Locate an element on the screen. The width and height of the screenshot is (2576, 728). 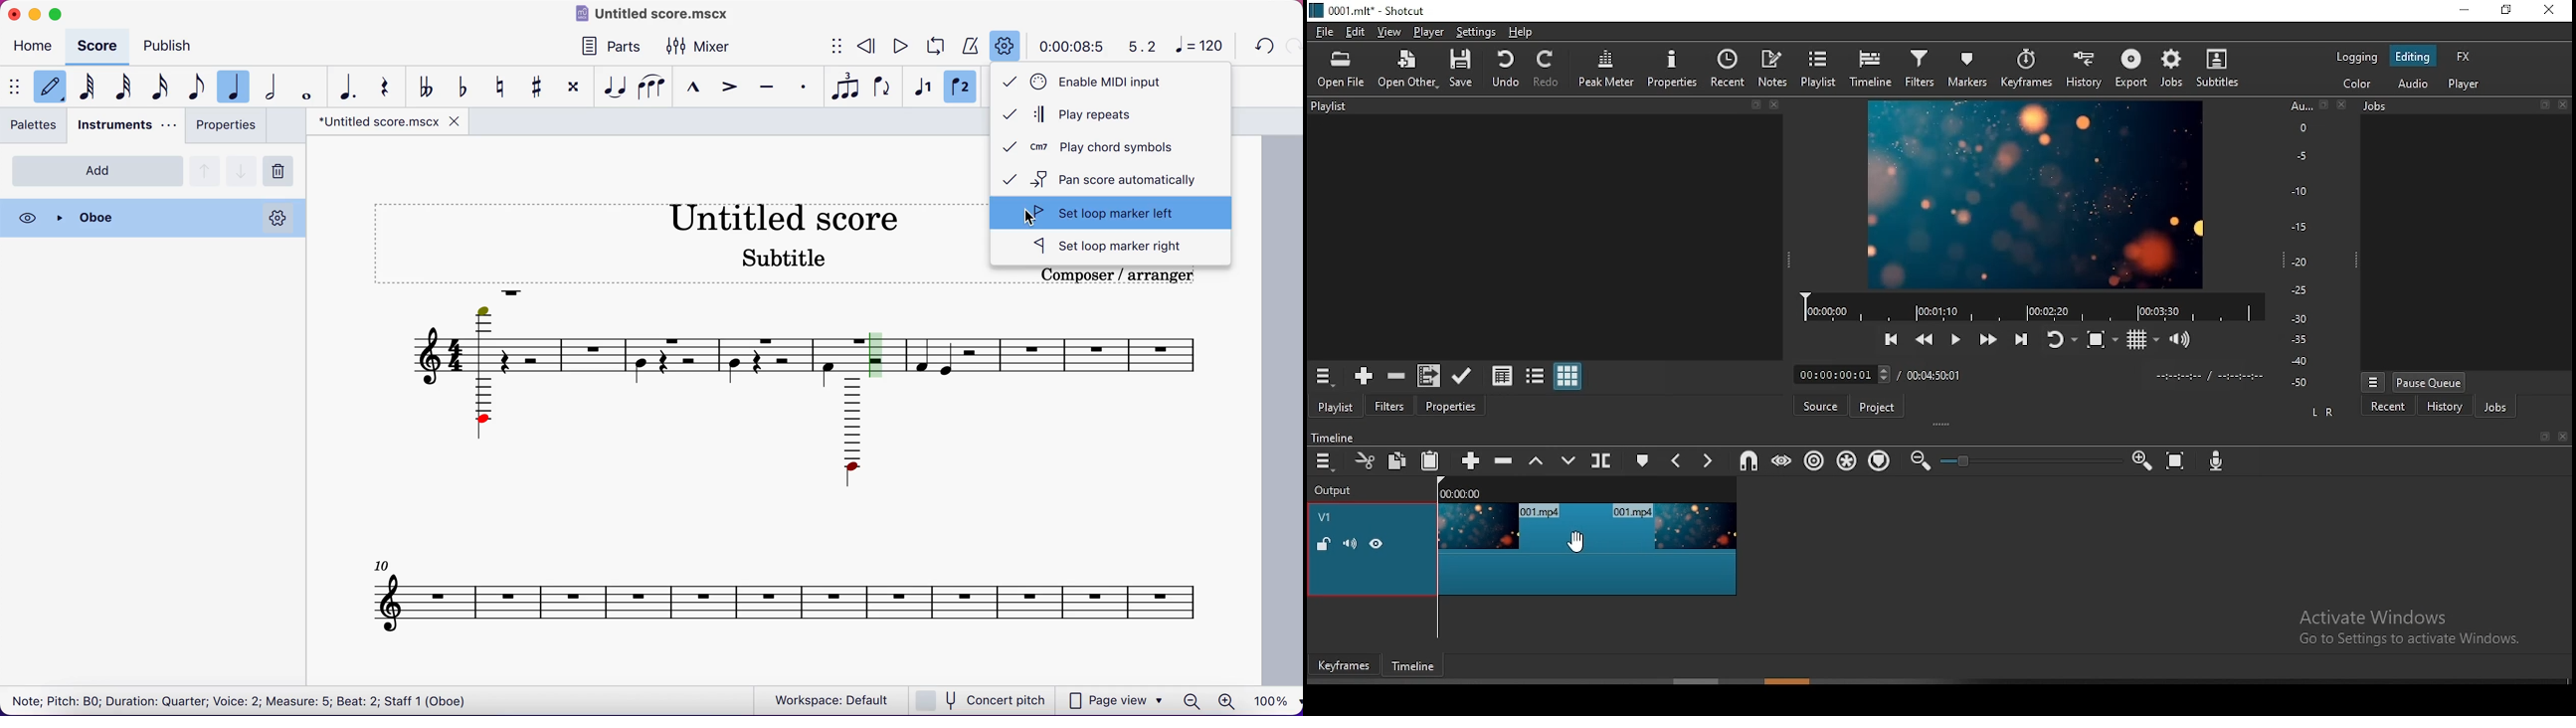
tuples is located at coordinates (849, 88).